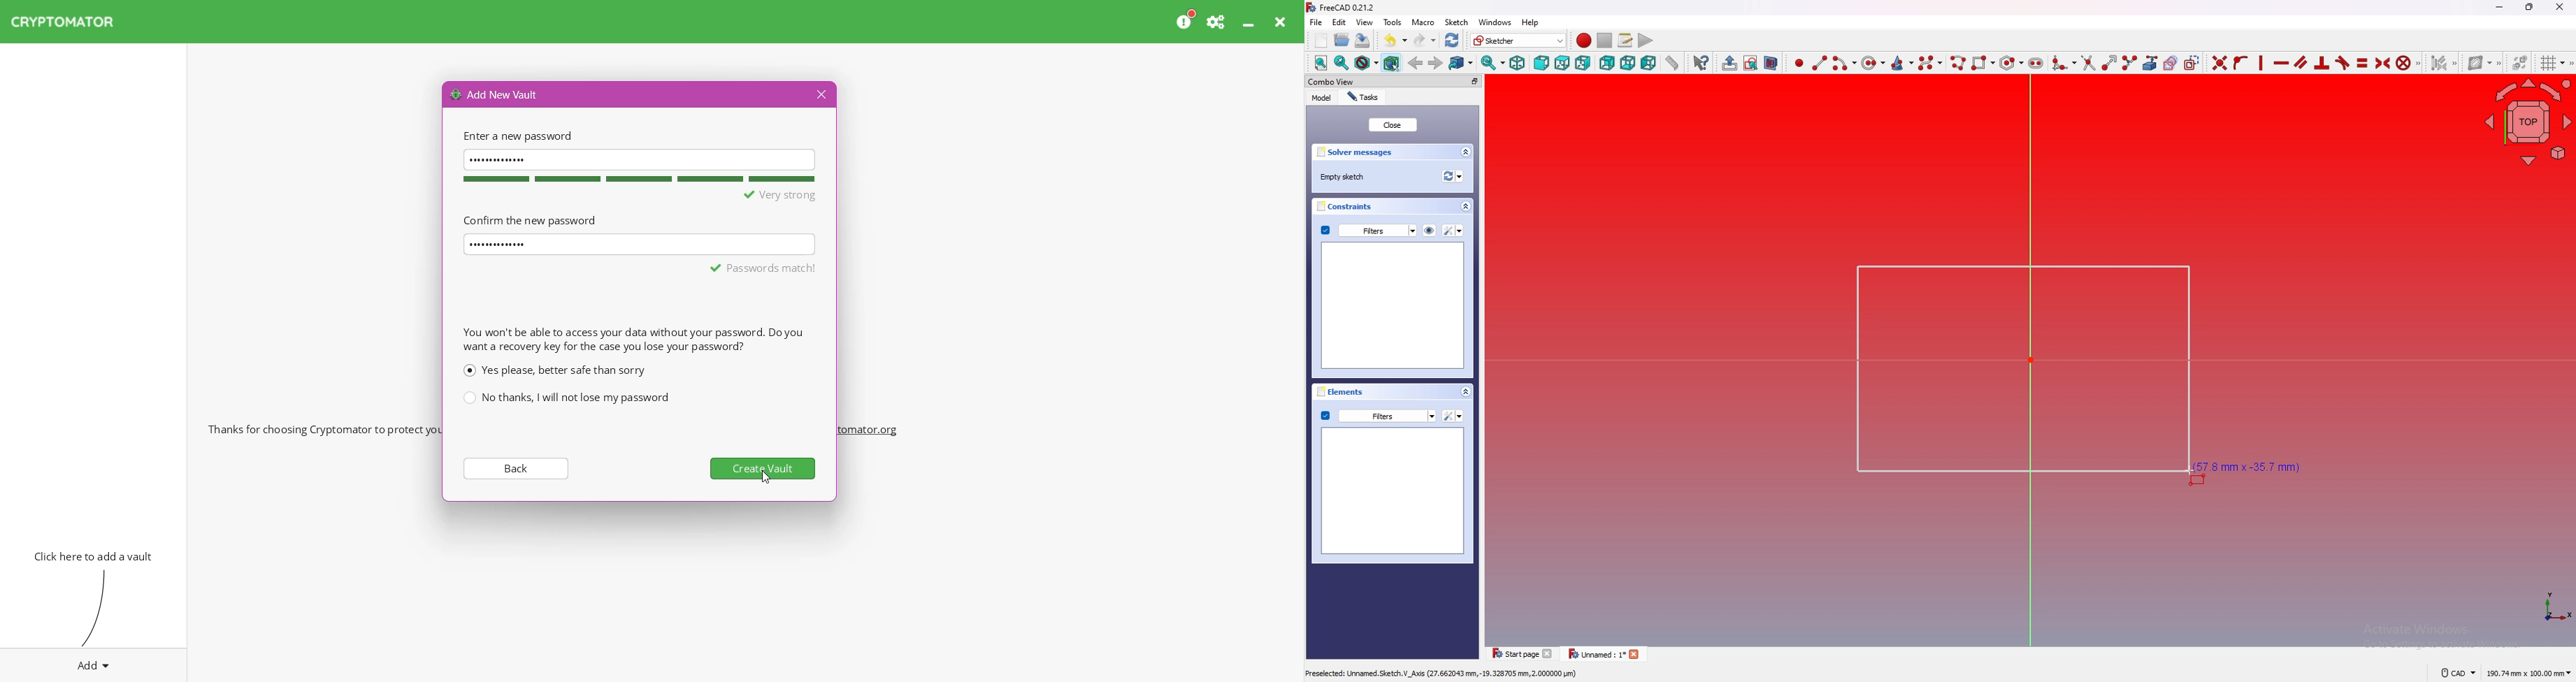 The image size is (2576, 700). I want to click on model, so click(1322, 98).